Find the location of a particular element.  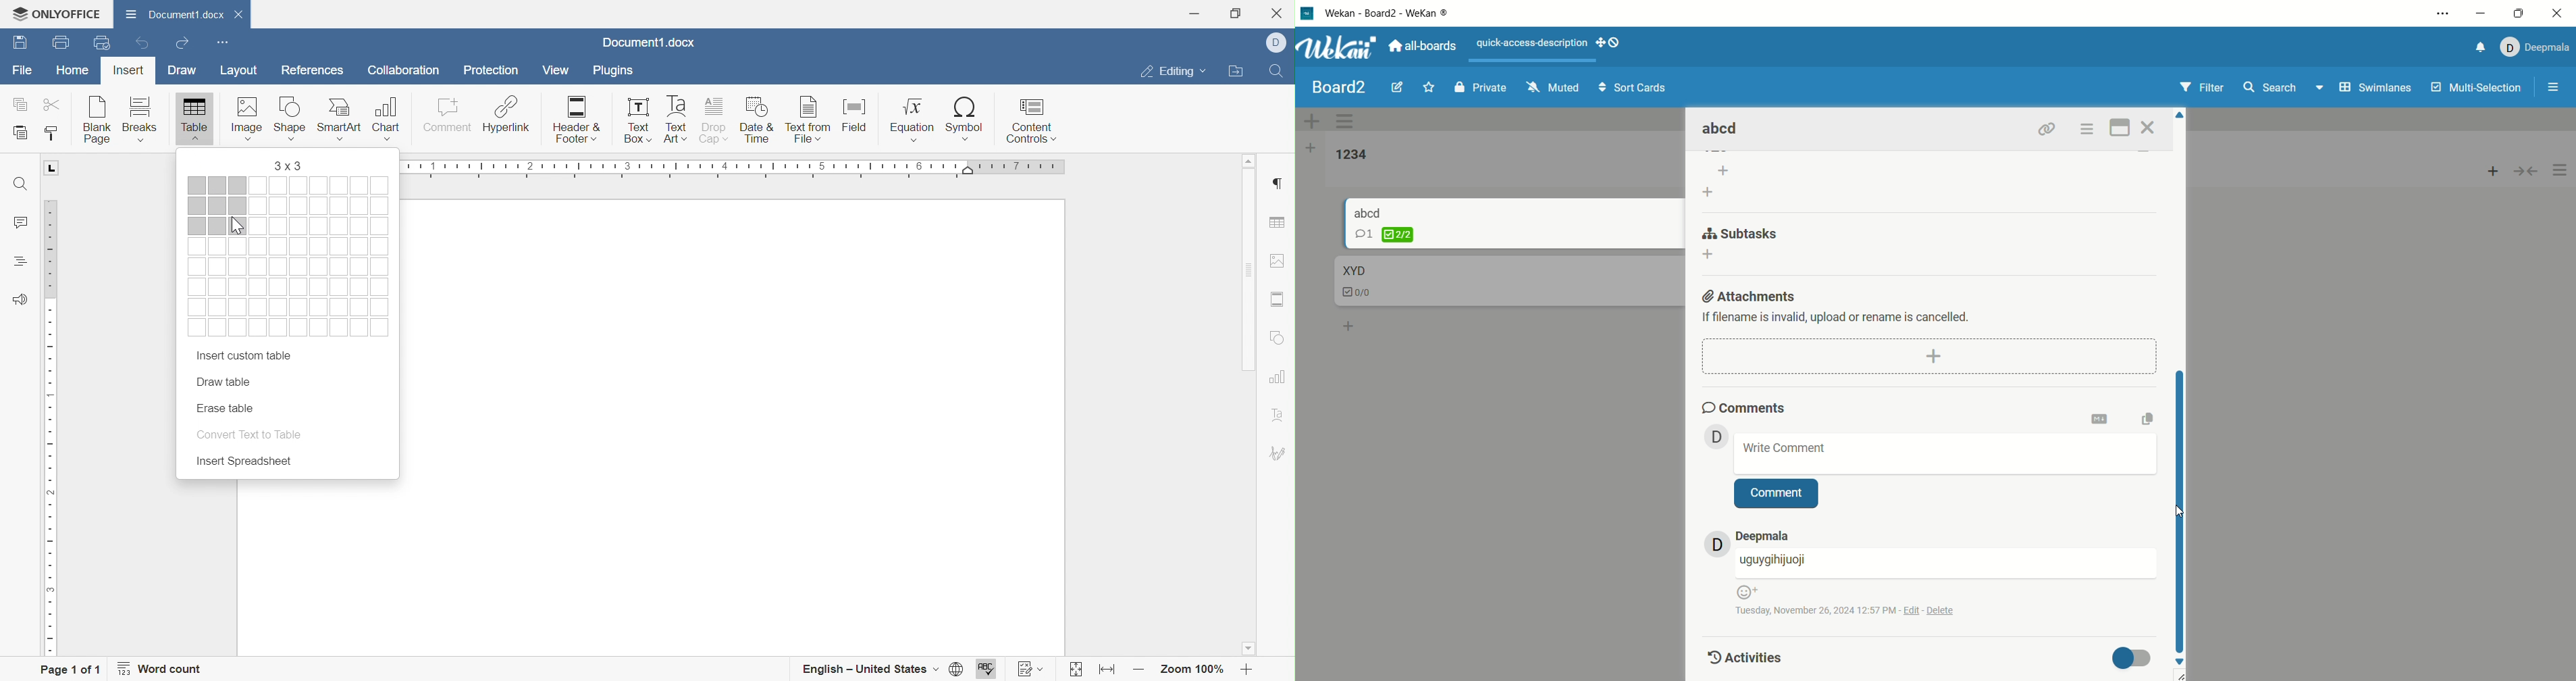

username is located at coordinates (1946, 563).